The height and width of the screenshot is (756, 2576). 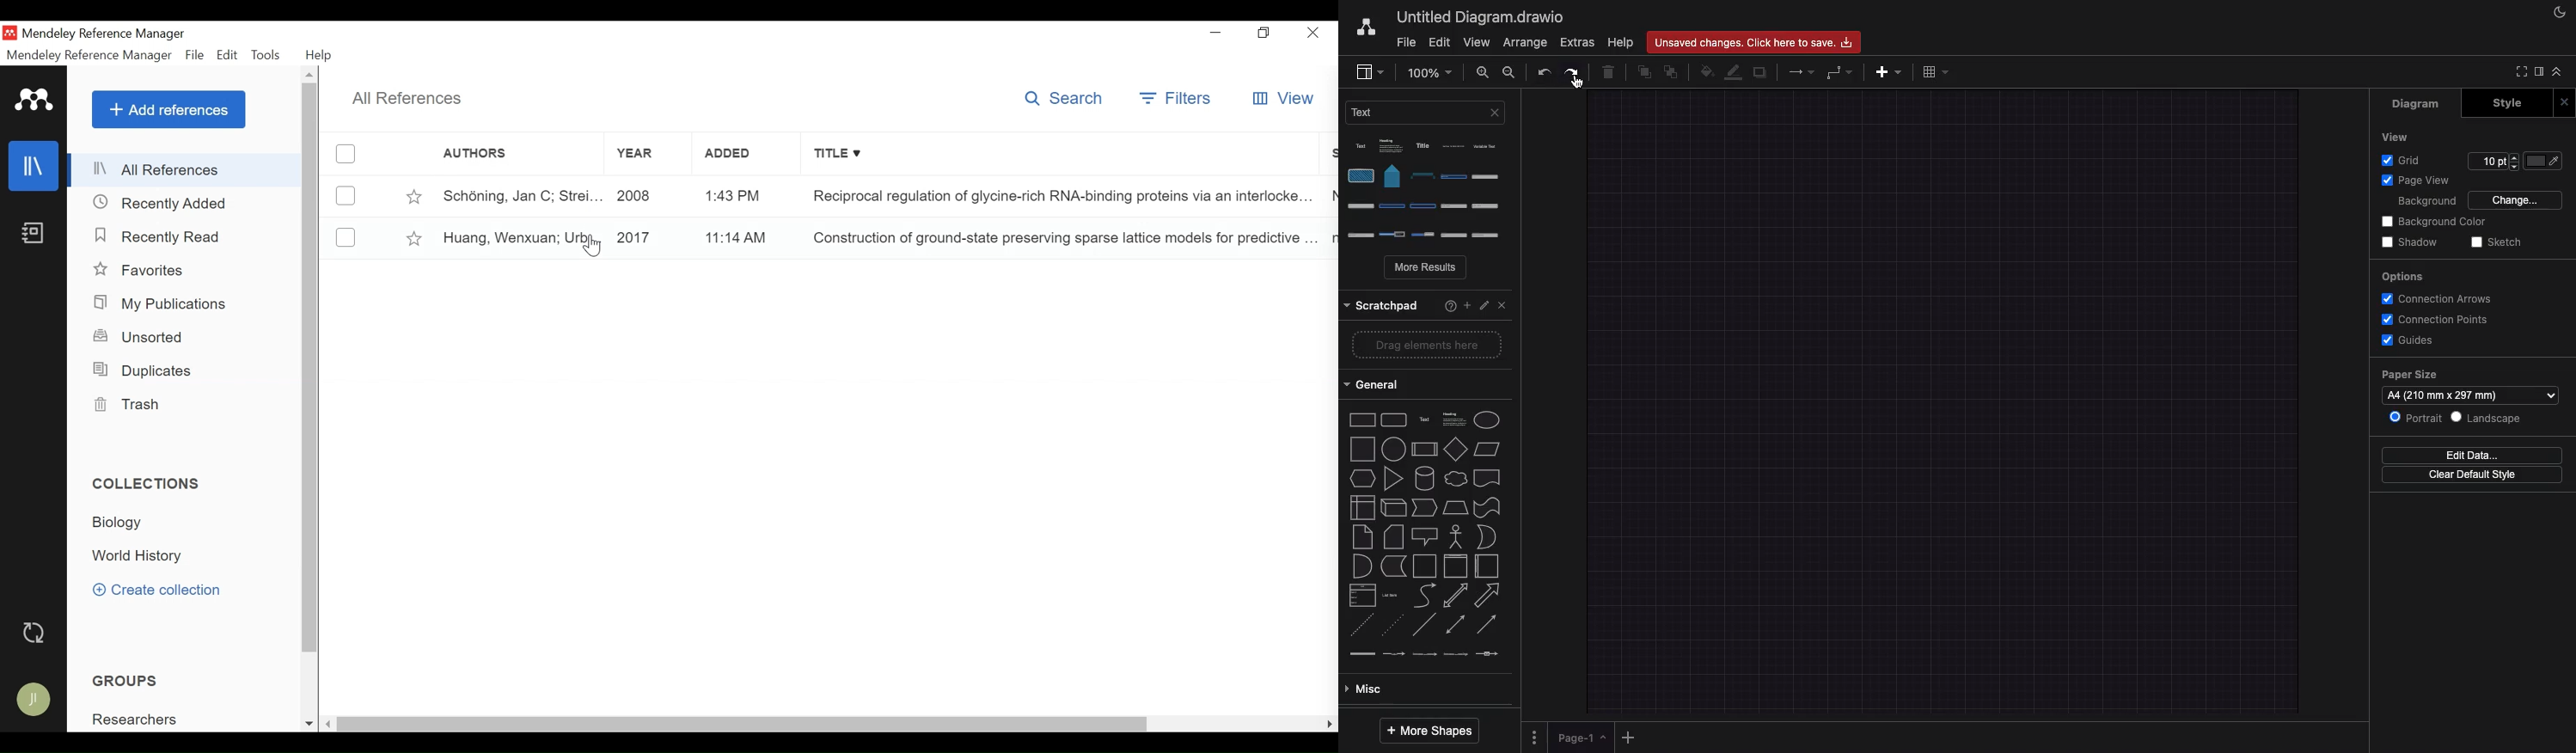 I want to click on Trash, so click(x=1610, y=74).